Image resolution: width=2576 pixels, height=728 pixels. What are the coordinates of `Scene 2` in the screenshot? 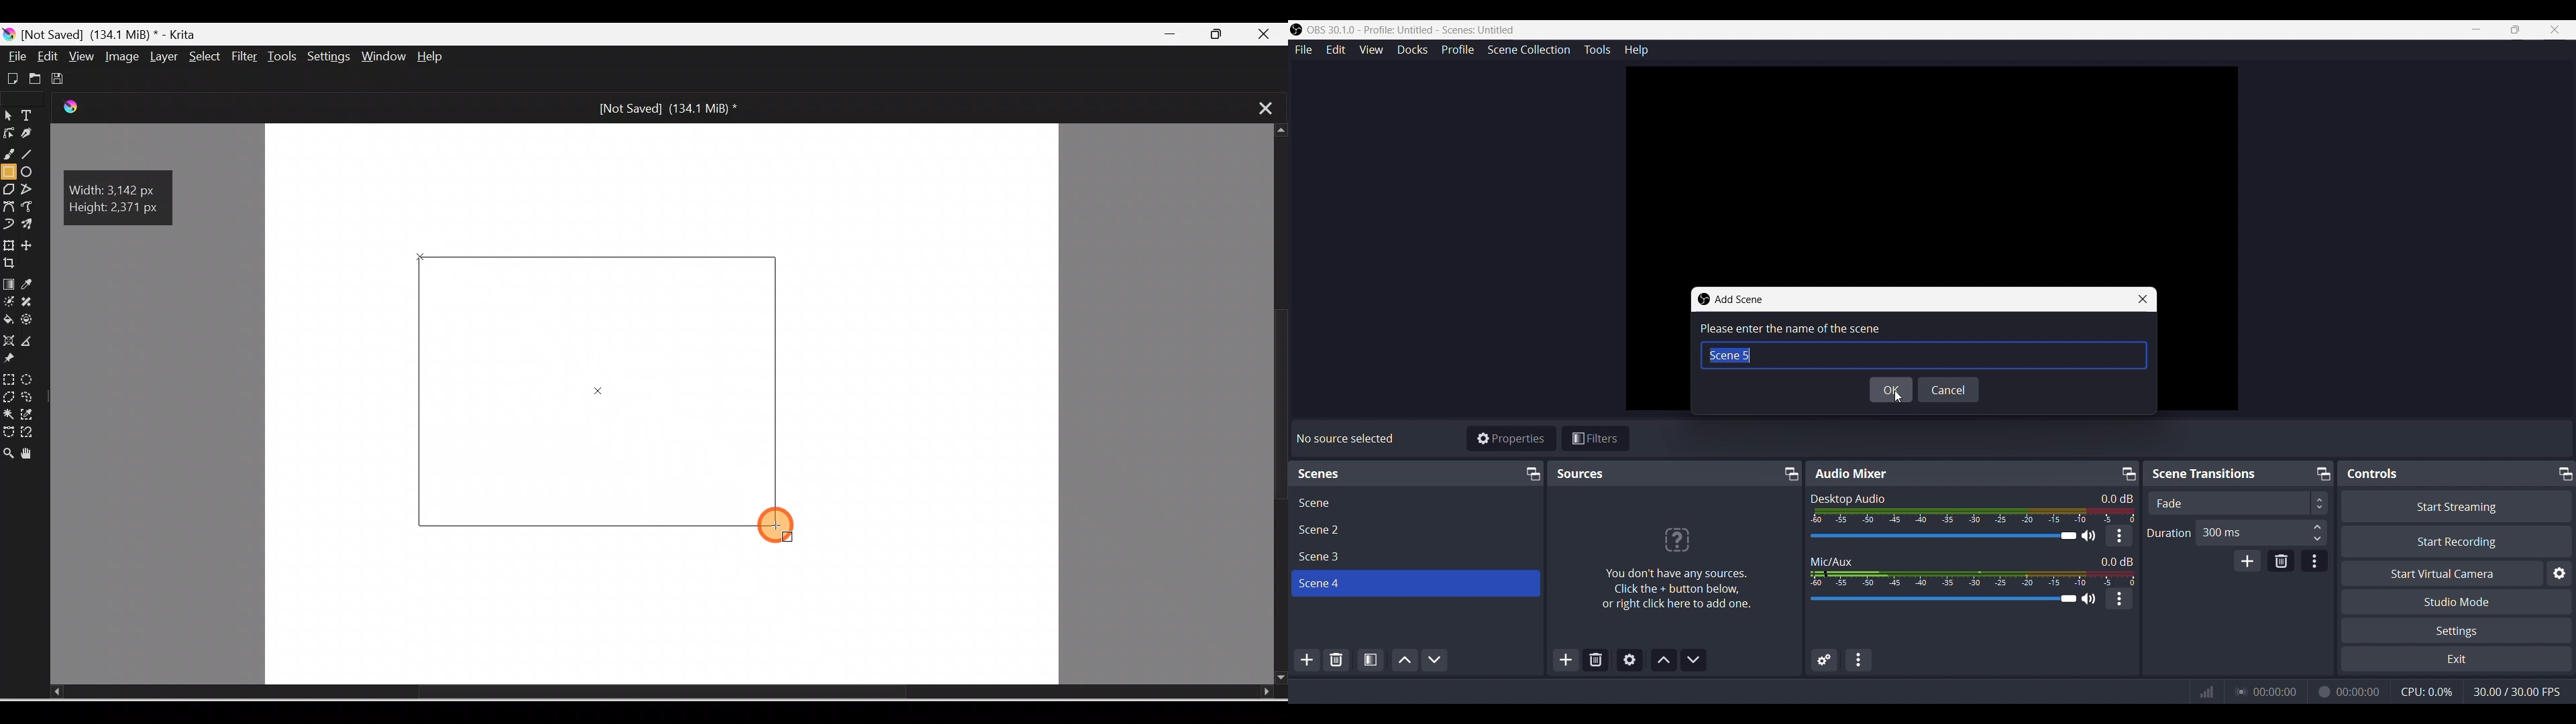 It's located at (1415, 529).